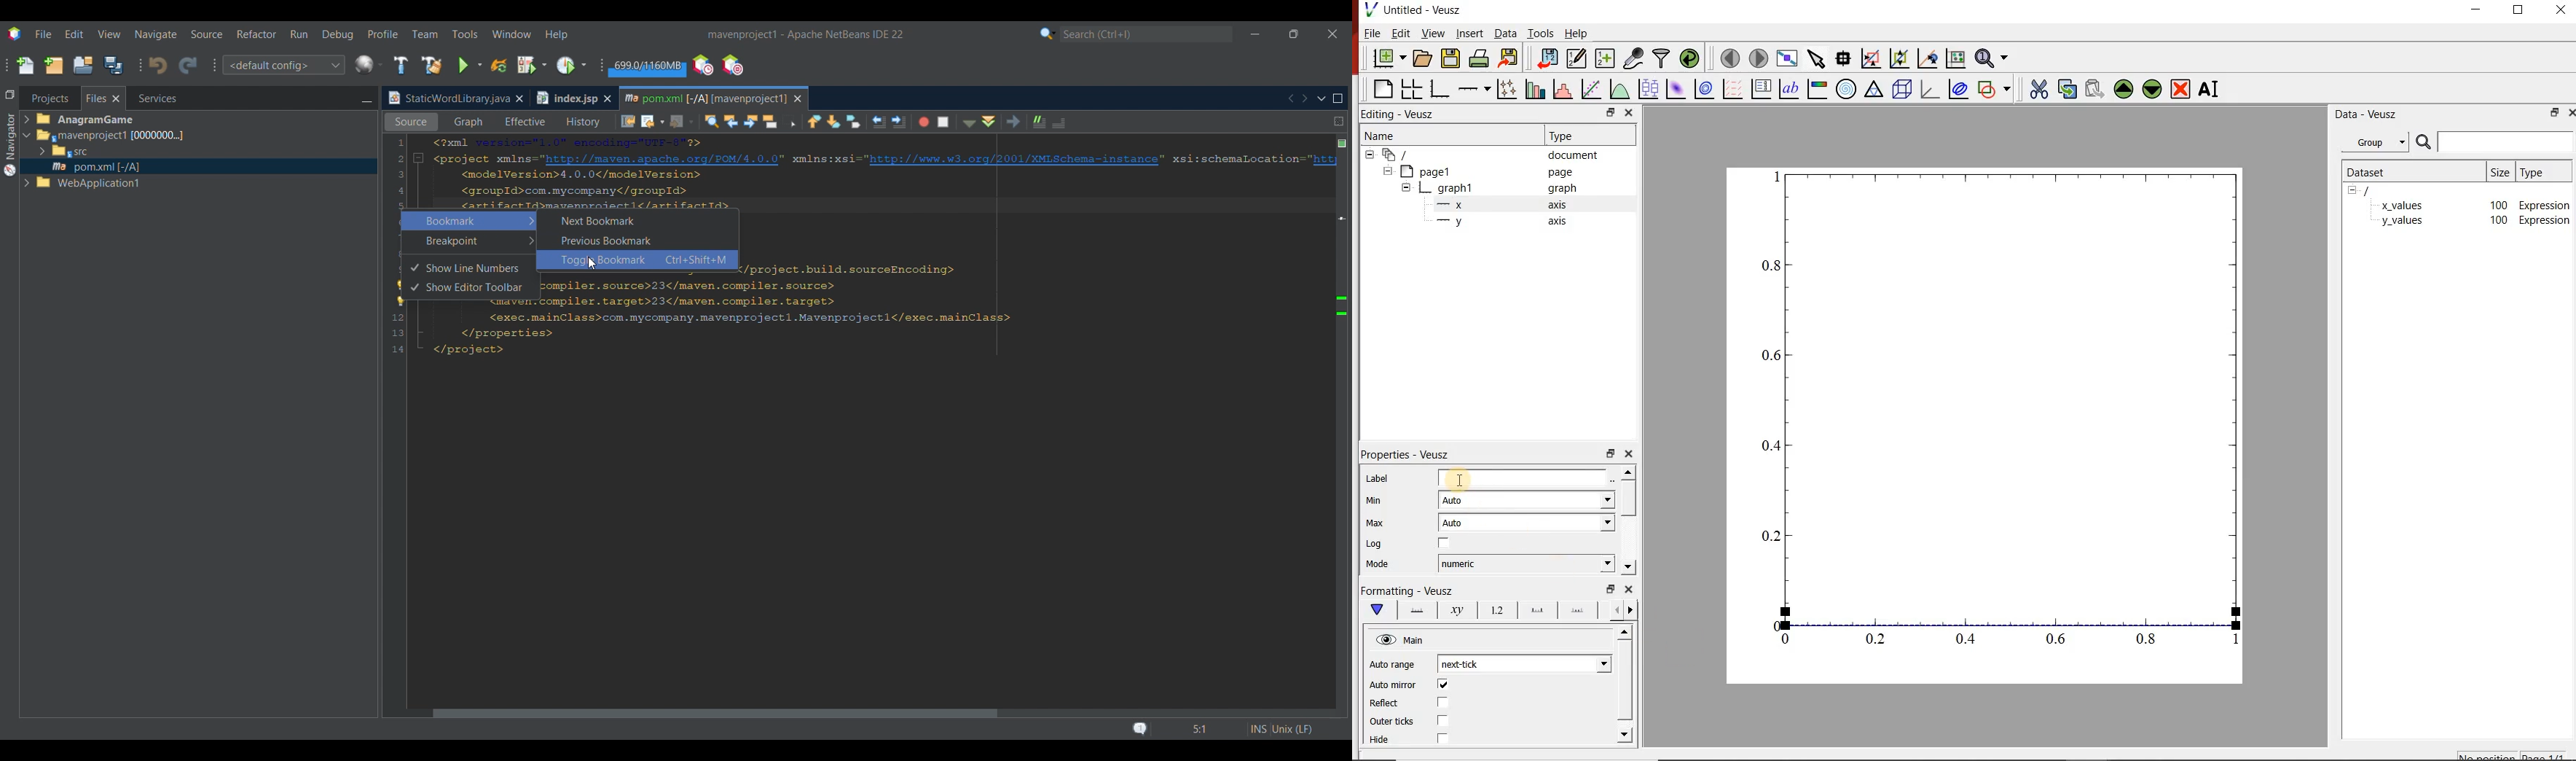 The height and width of the screenshot is (784, 2576). Describe the element at coordinates (1322, 99) in the screenshot. I see `Show opened documents list` at that location.